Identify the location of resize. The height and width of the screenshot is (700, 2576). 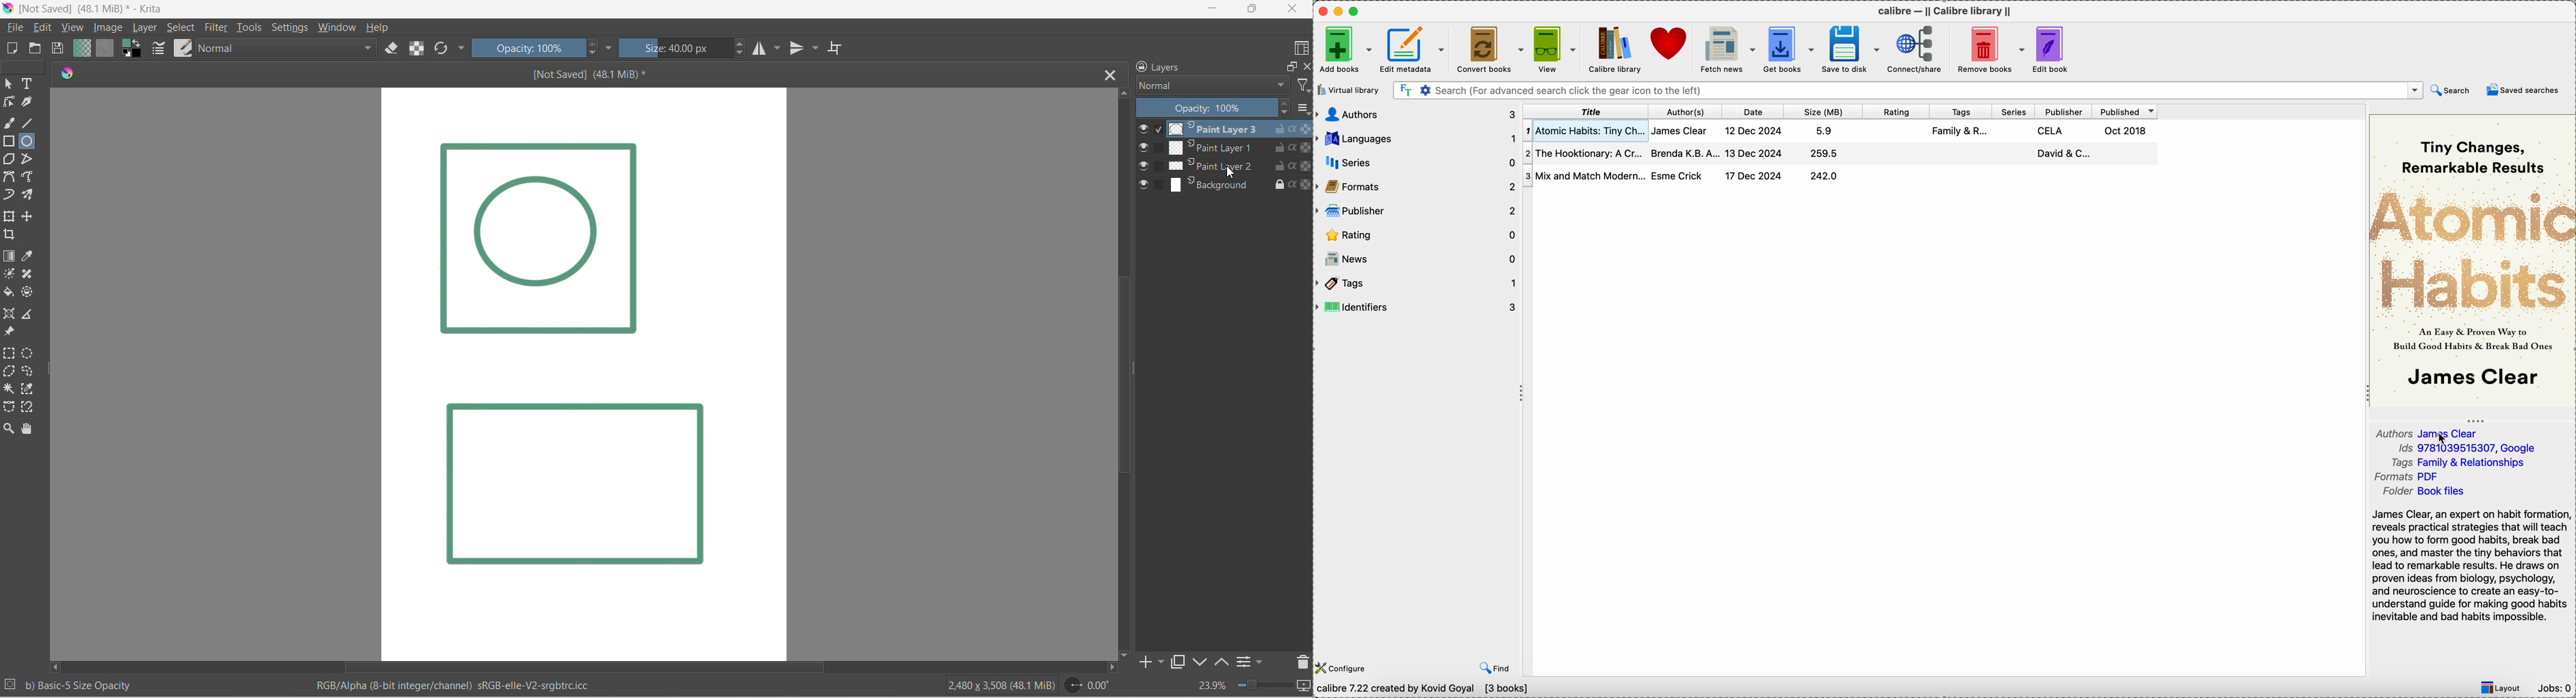
(50, 377).